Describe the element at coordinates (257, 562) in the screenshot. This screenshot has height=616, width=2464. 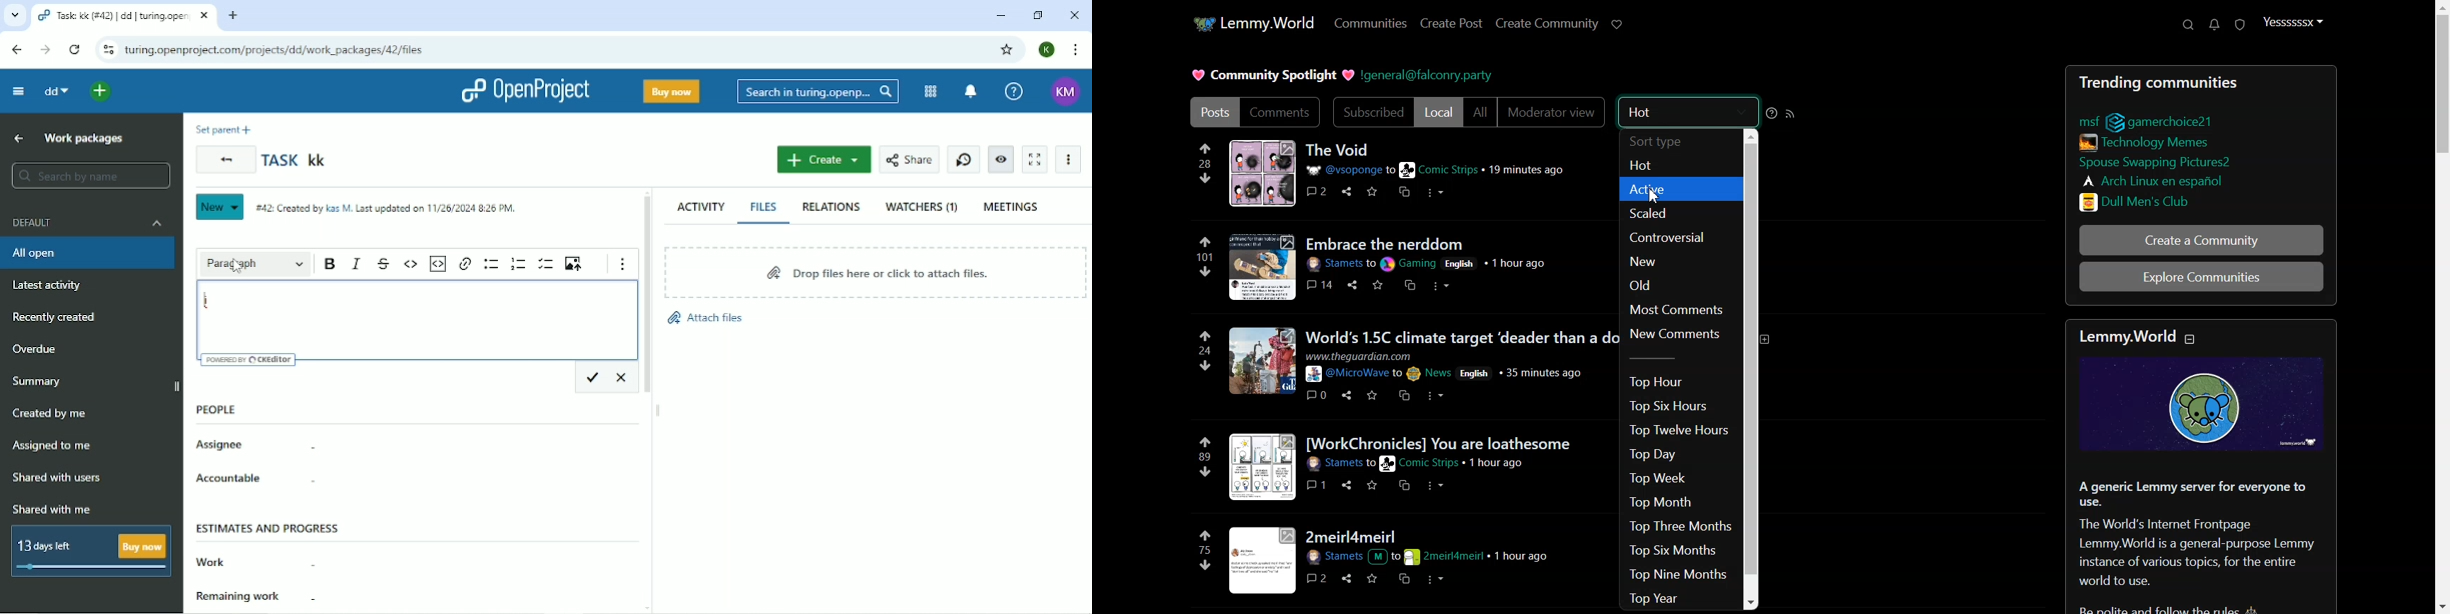
I see `Work` at that location.